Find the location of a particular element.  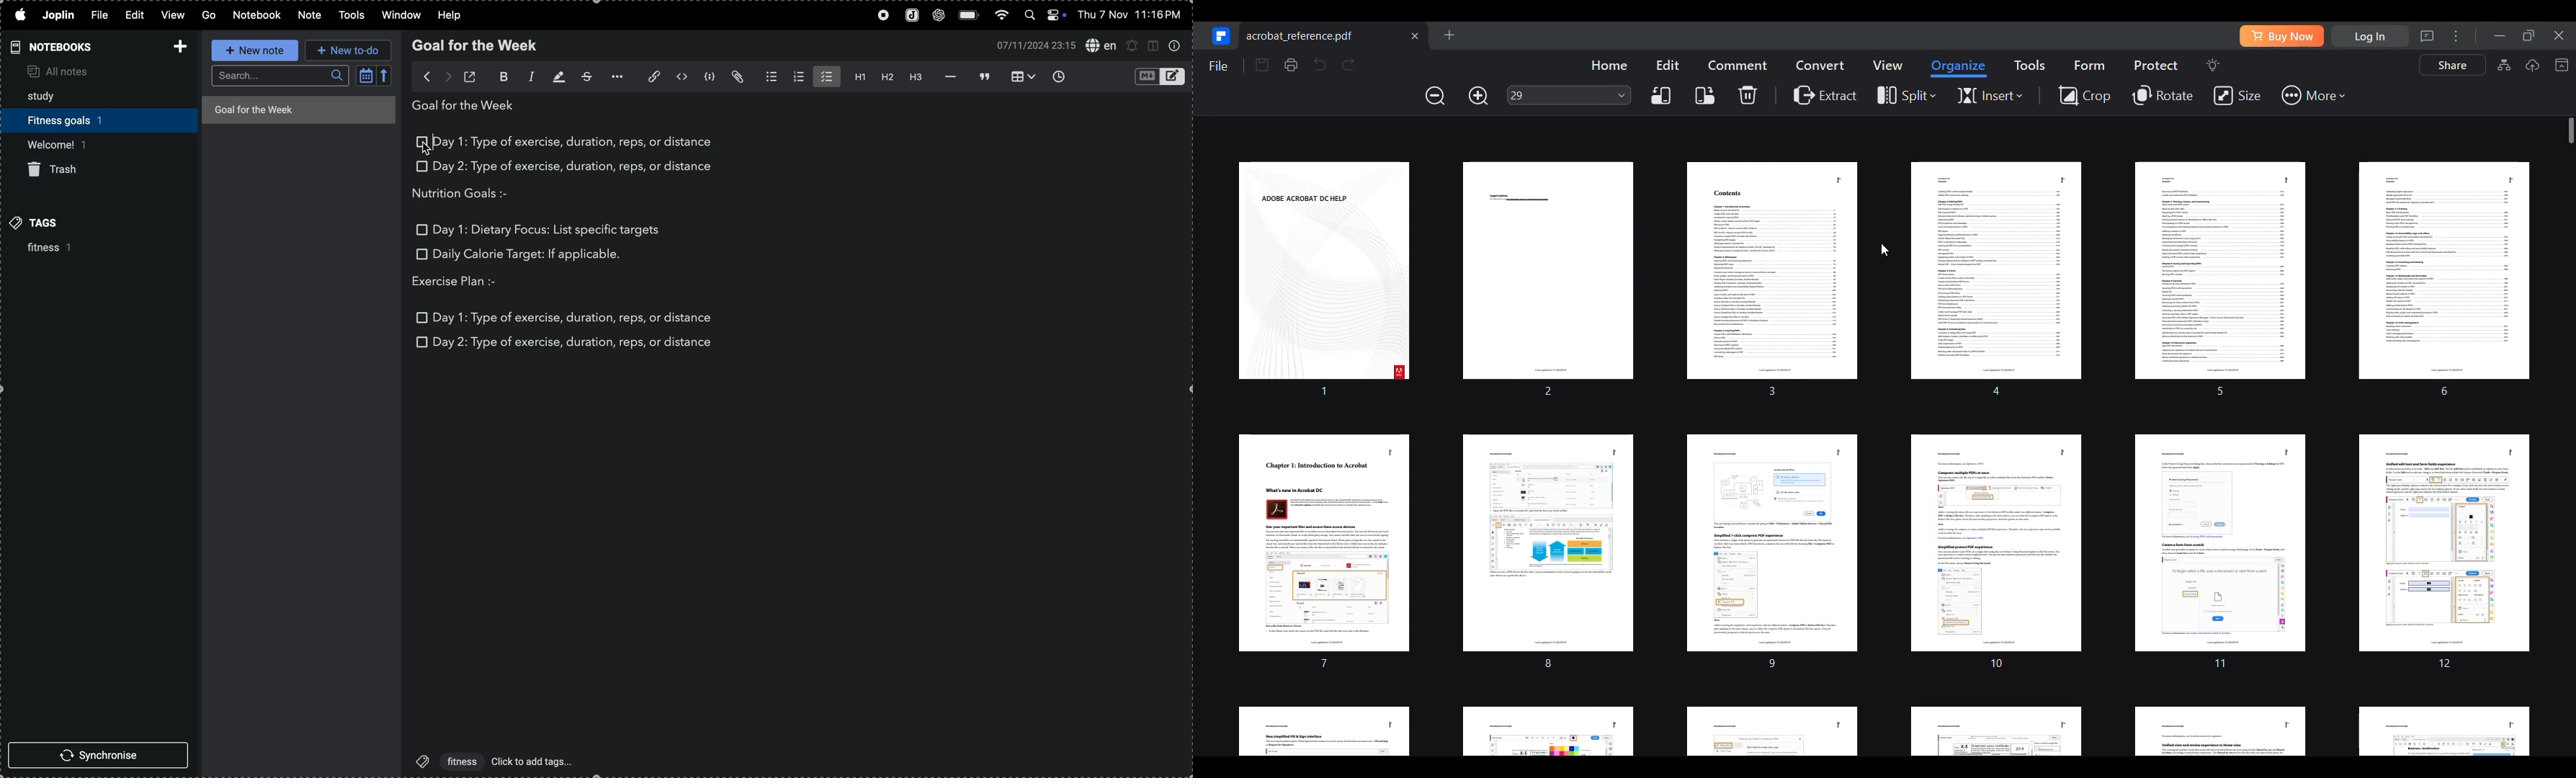

apple widgets is located at coordinates (1048, 15).